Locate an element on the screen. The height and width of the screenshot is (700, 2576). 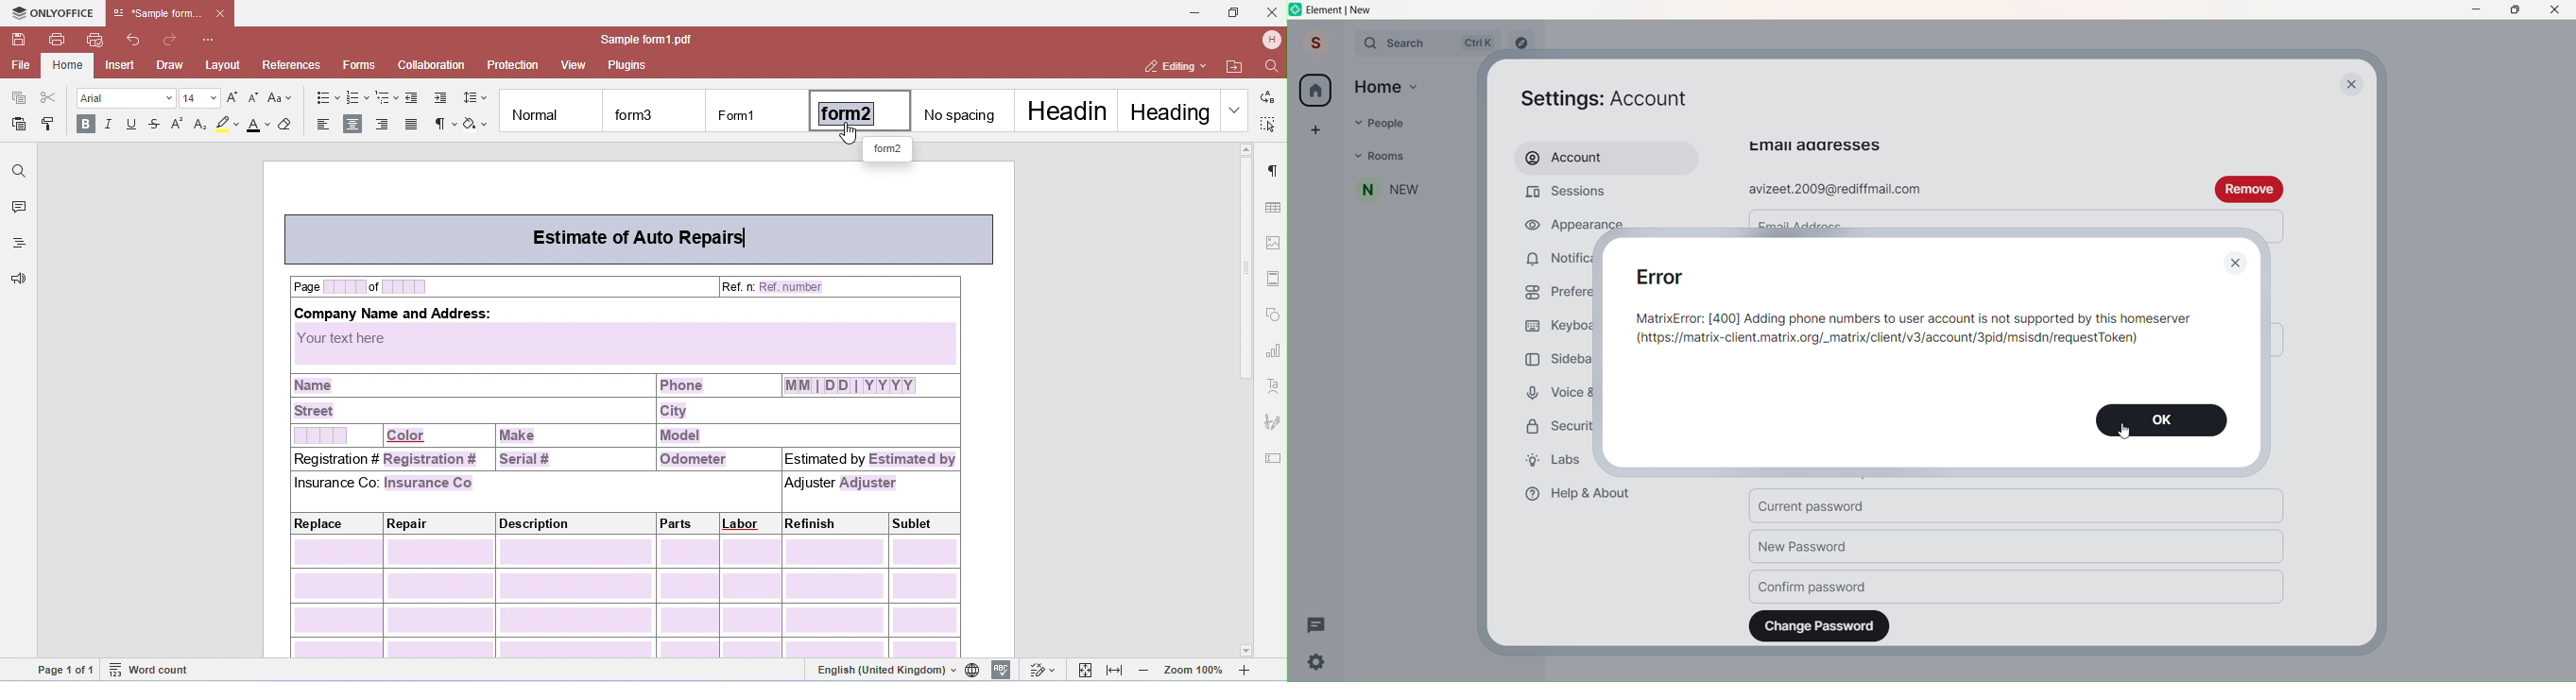
Maximize is located at coordinates (2513, 11).